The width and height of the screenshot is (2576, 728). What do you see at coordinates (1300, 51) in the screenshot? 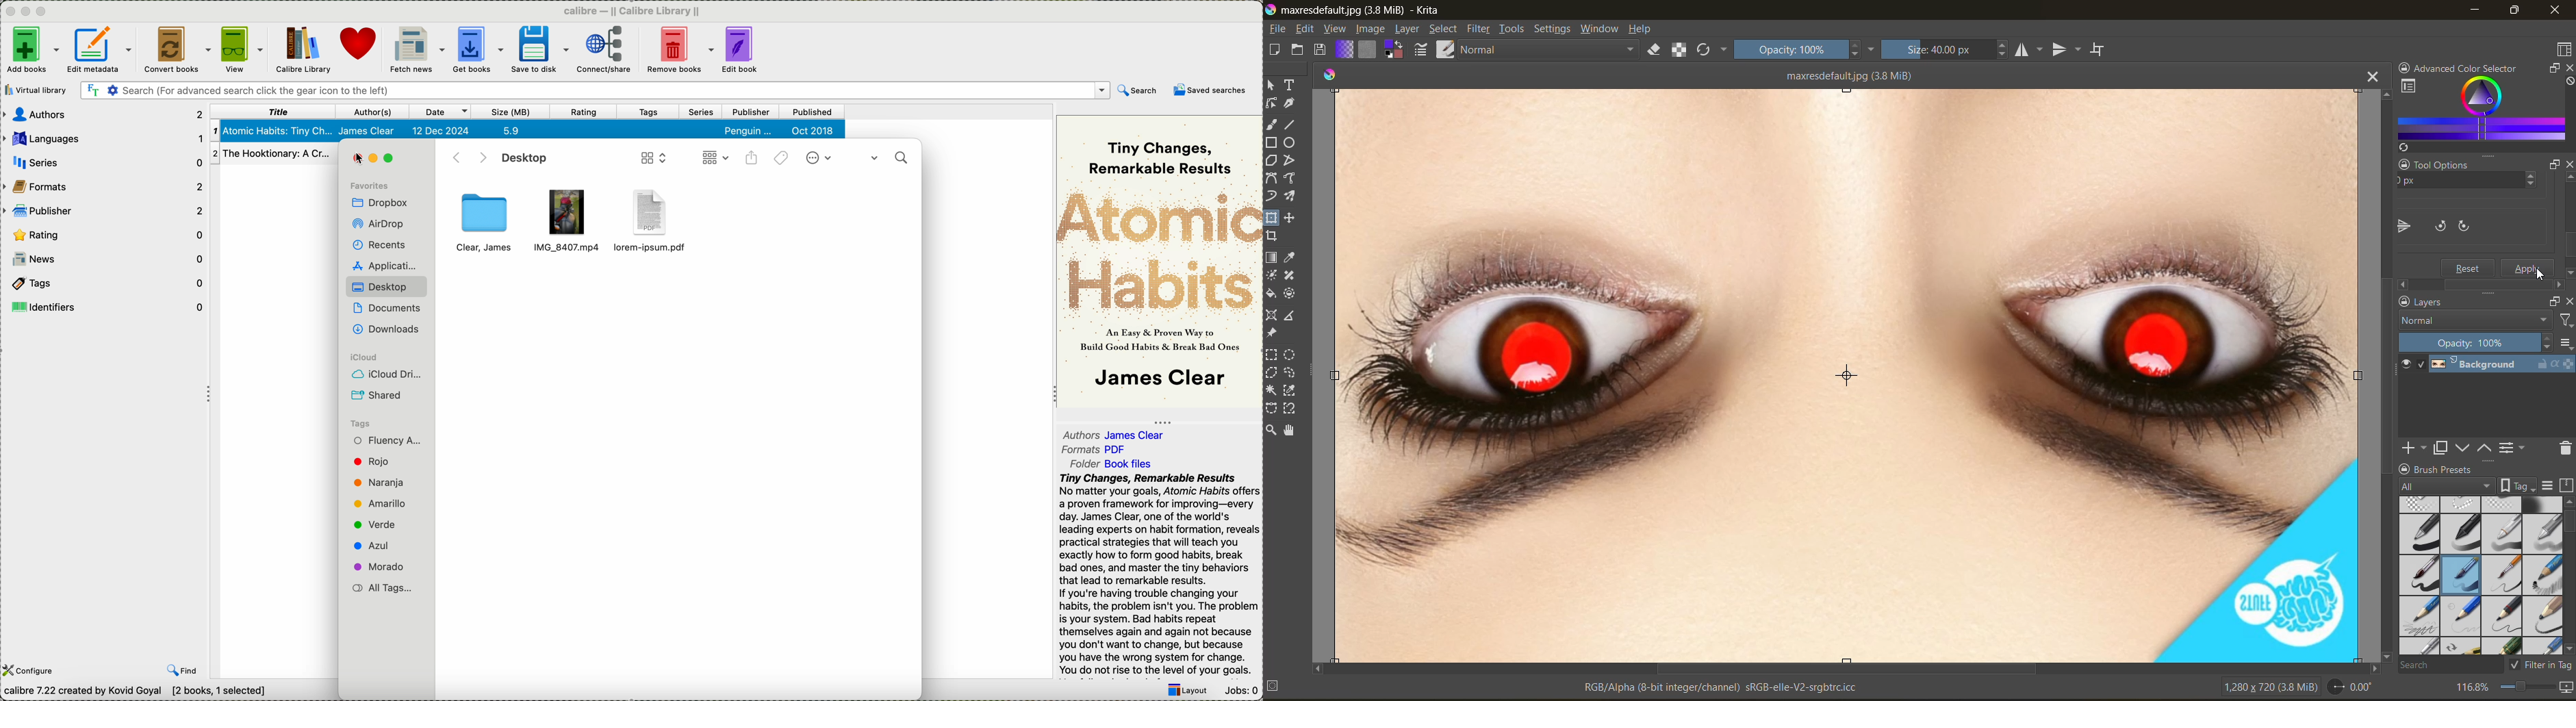
I see `open` at bounding box center [1300, 51].